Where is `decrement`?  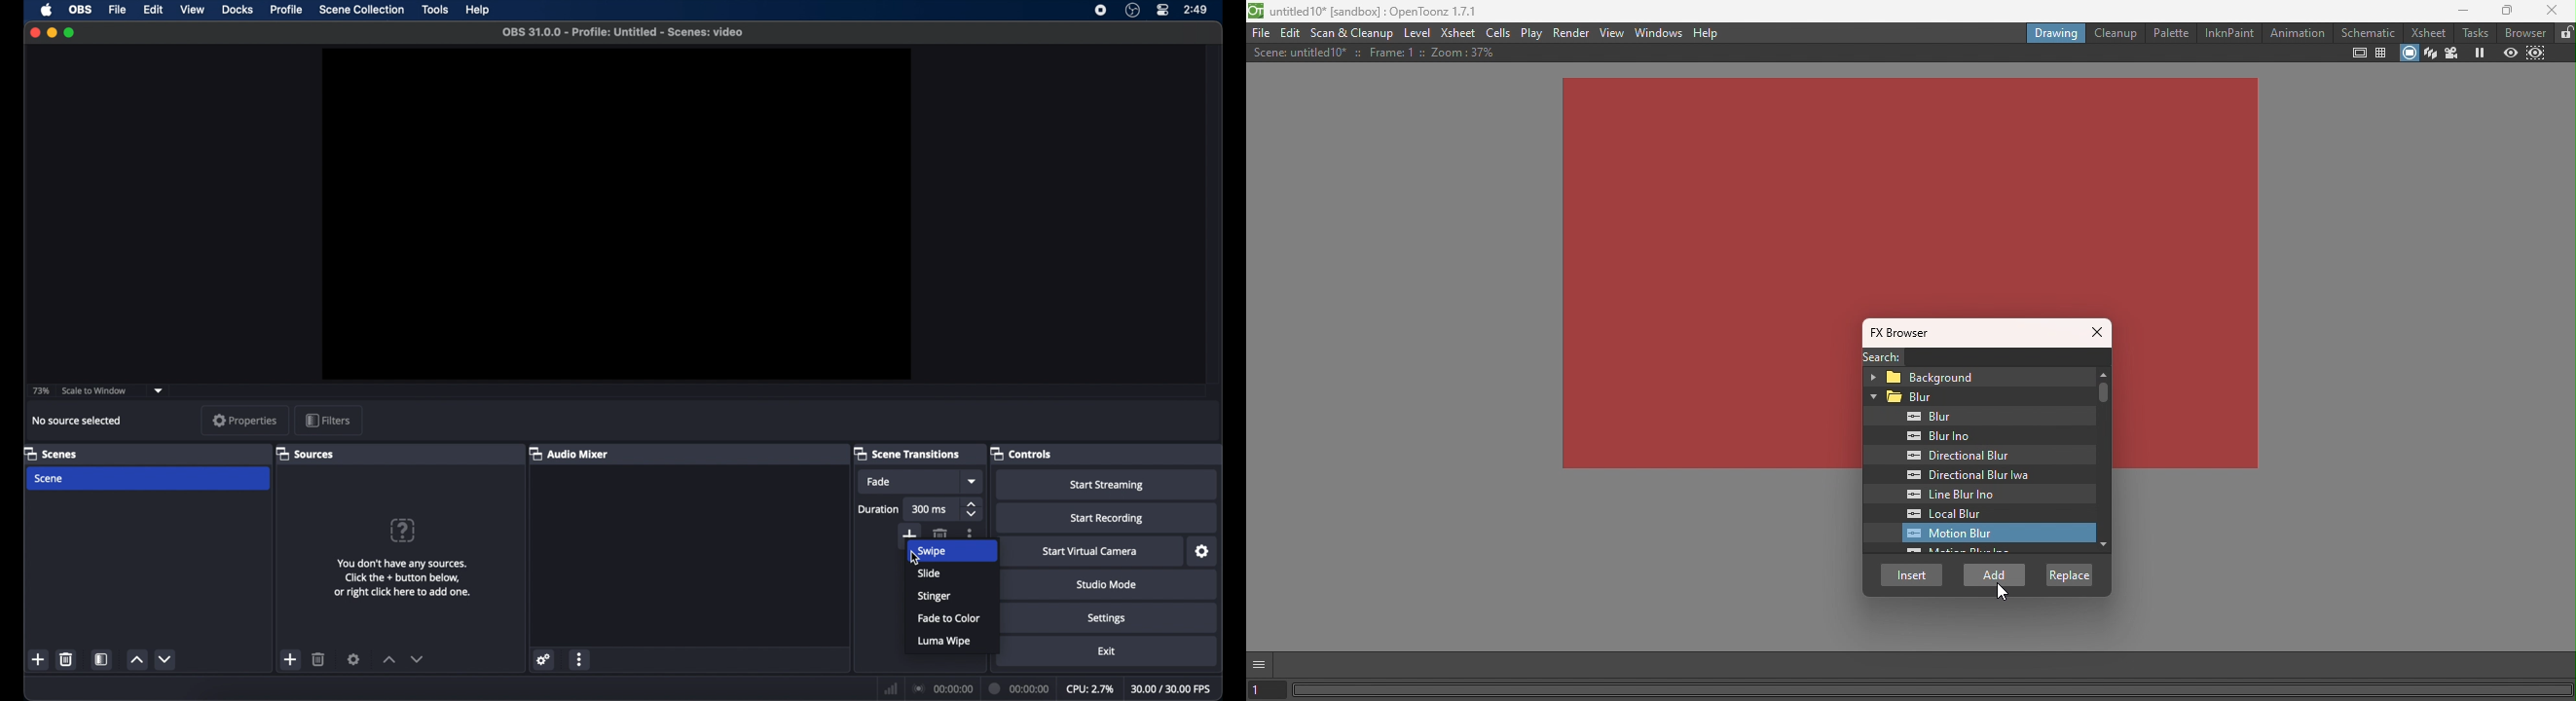
decrement is located at coordinates (418, 659).